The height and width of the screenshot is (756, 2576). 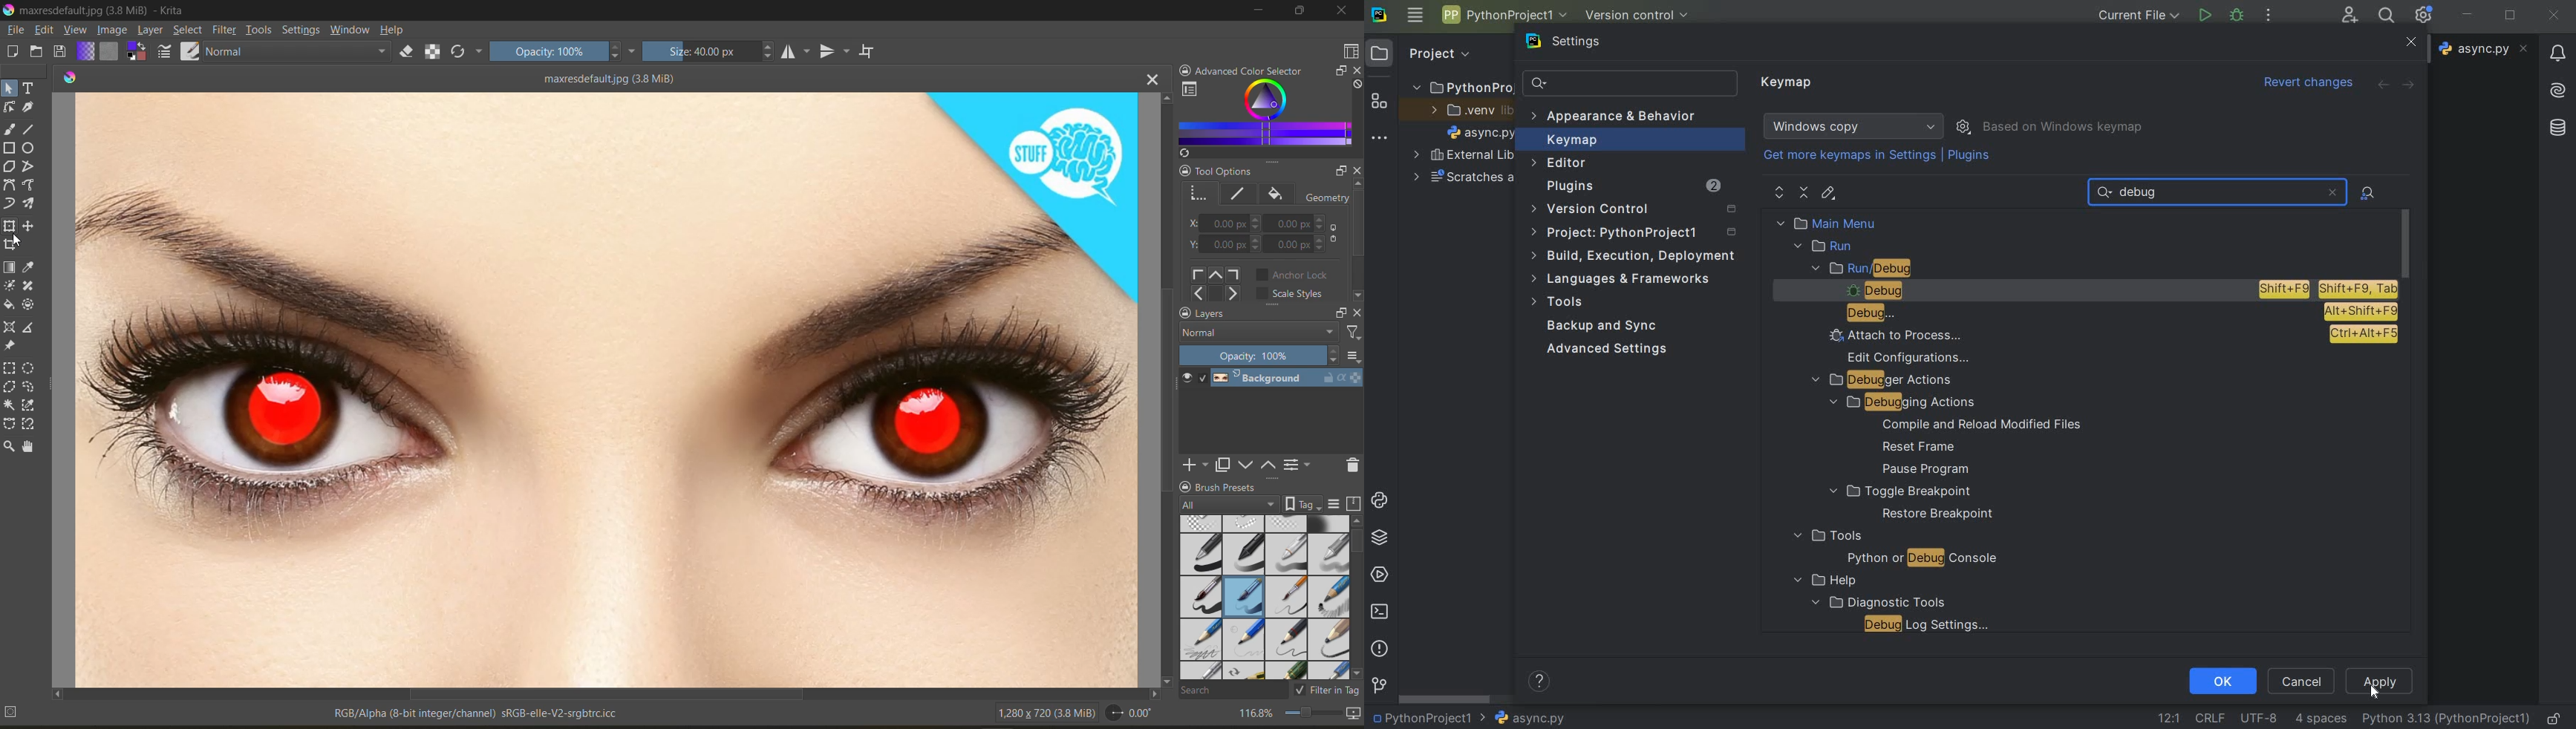 What do you see at coordinates (1971, 158) in the screenshot?
I see `plugins` at bounding box center [1971, 158].